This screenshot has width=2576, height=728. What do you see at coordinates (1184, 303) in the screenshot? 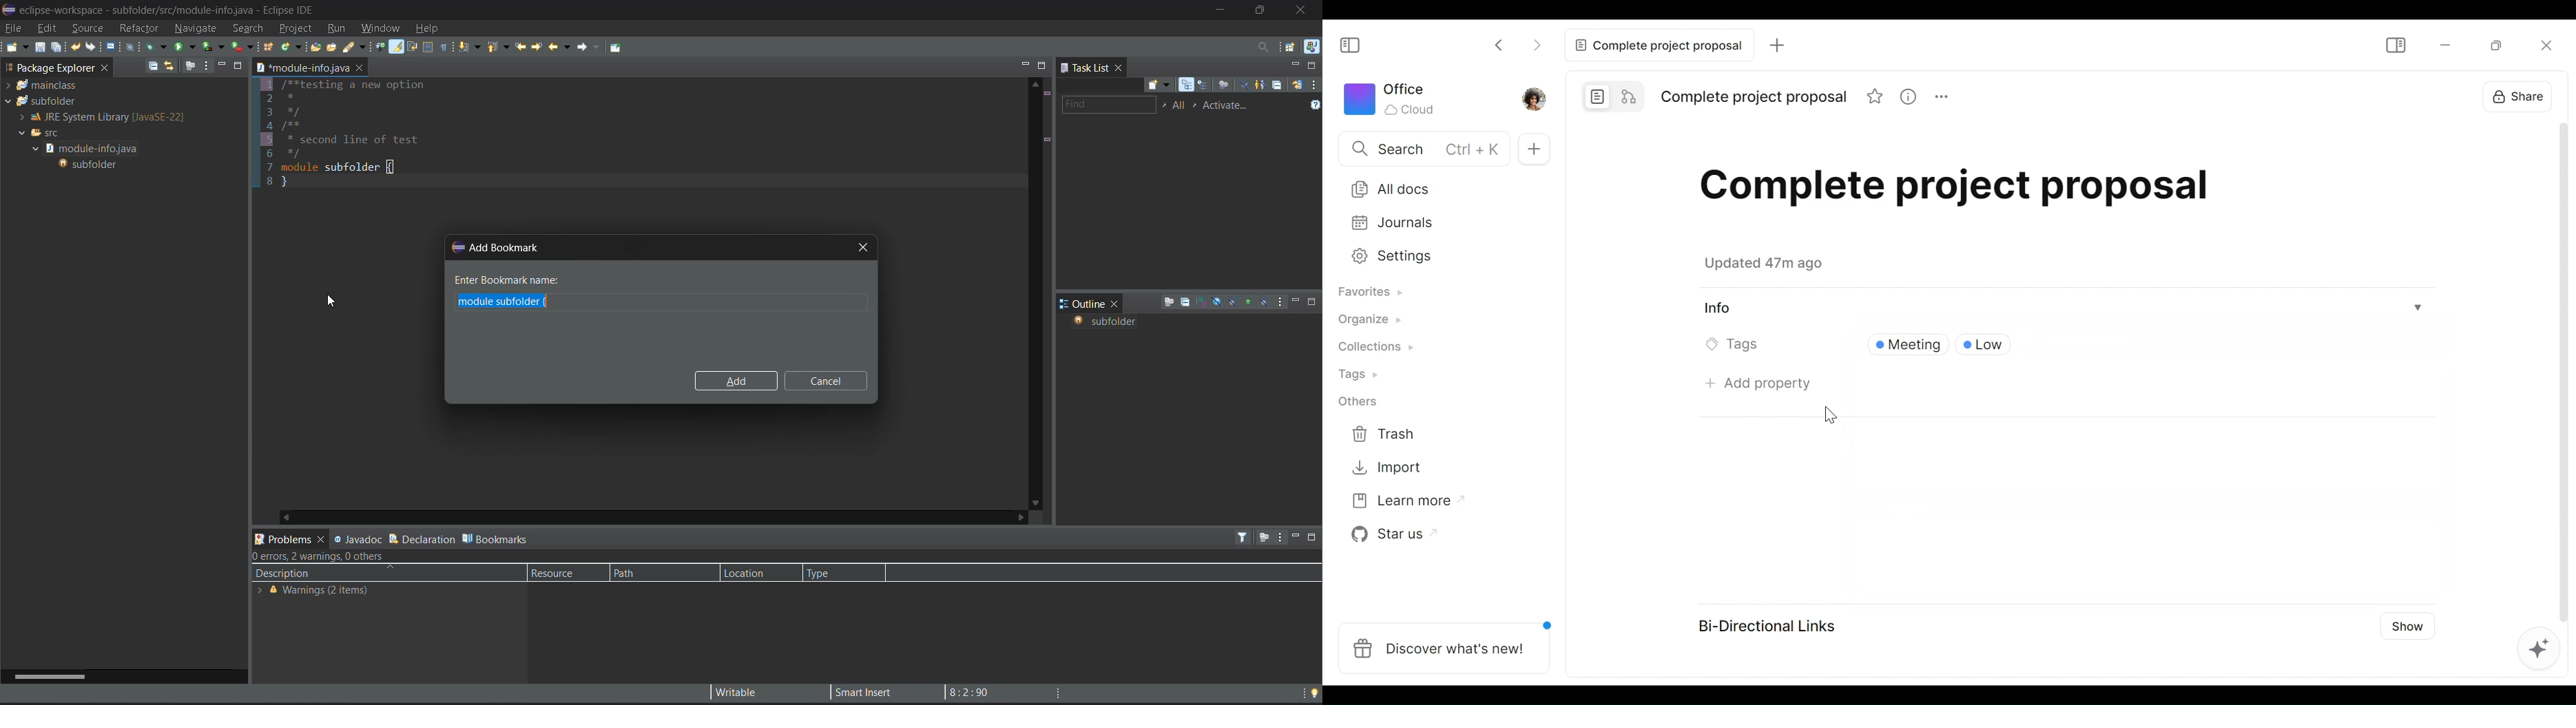
I see `collapse all` at bounding box center [1184, 303].